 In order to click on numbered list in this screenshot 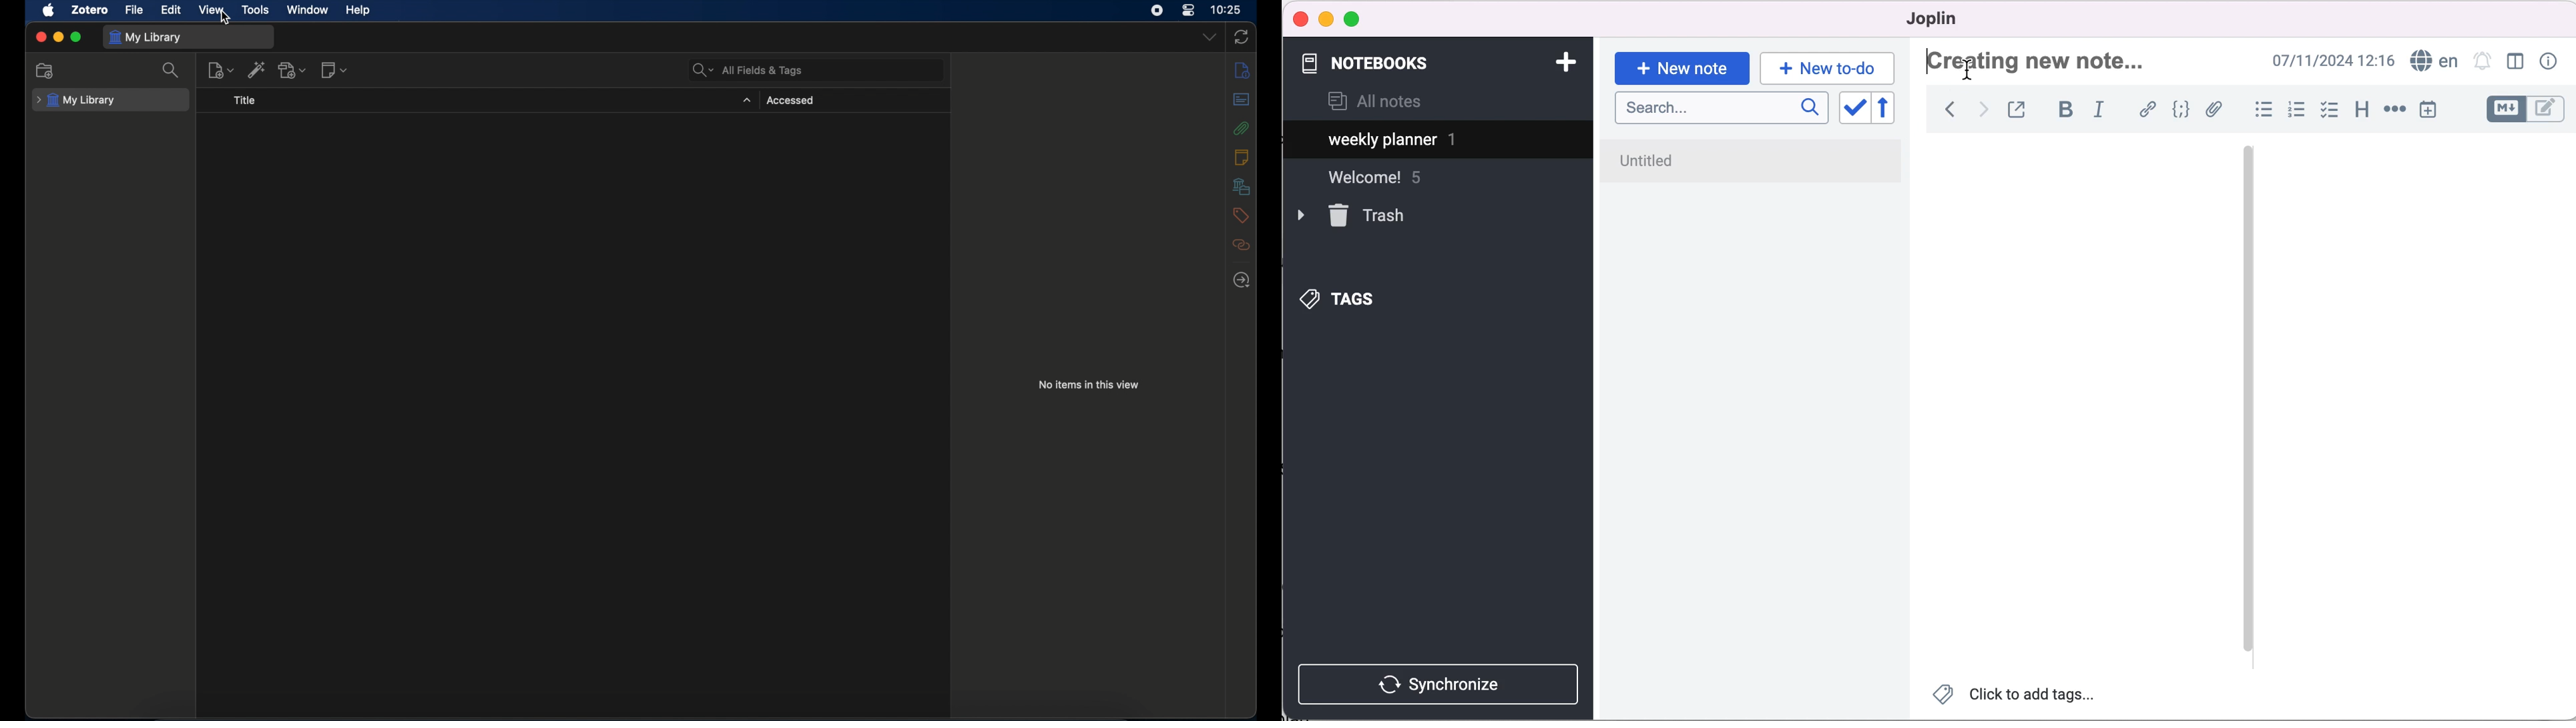, I will do `click(2296, 112)`.